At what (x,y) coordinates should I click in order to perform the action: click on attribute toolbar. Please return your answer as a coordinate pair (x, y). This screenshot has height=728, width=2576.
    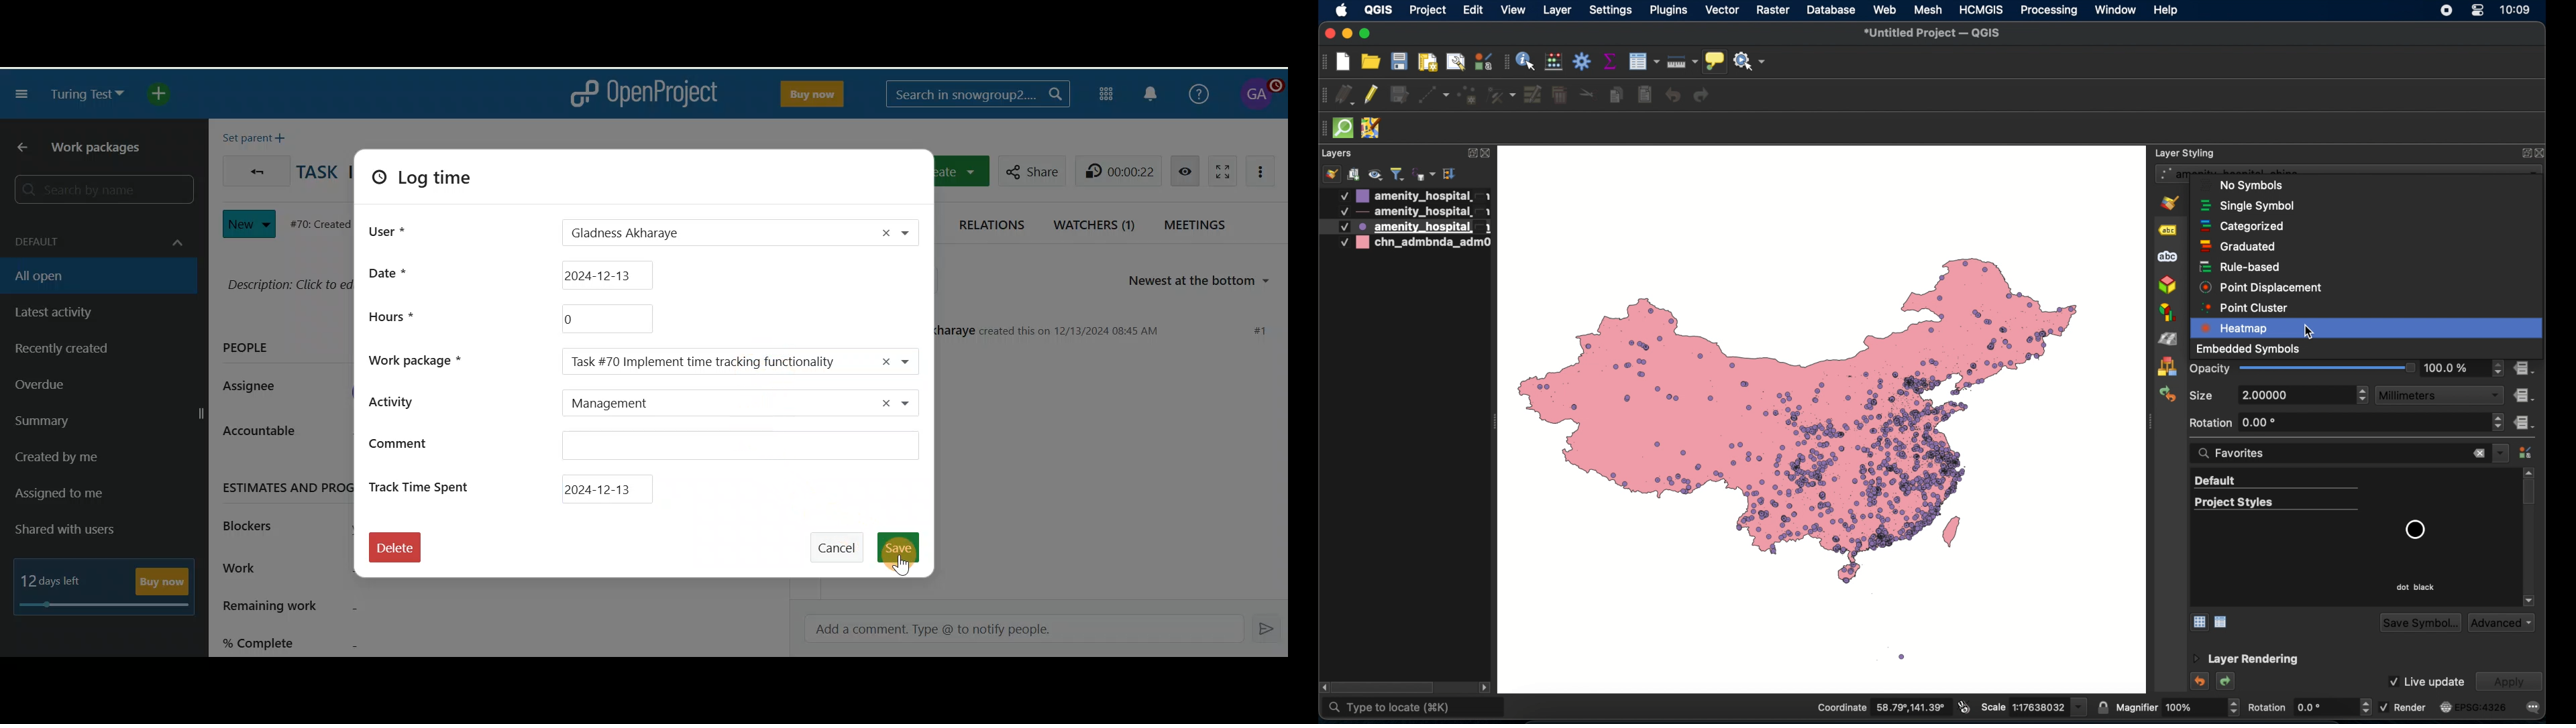
    Looking at the image, I should click on (1506, 64).